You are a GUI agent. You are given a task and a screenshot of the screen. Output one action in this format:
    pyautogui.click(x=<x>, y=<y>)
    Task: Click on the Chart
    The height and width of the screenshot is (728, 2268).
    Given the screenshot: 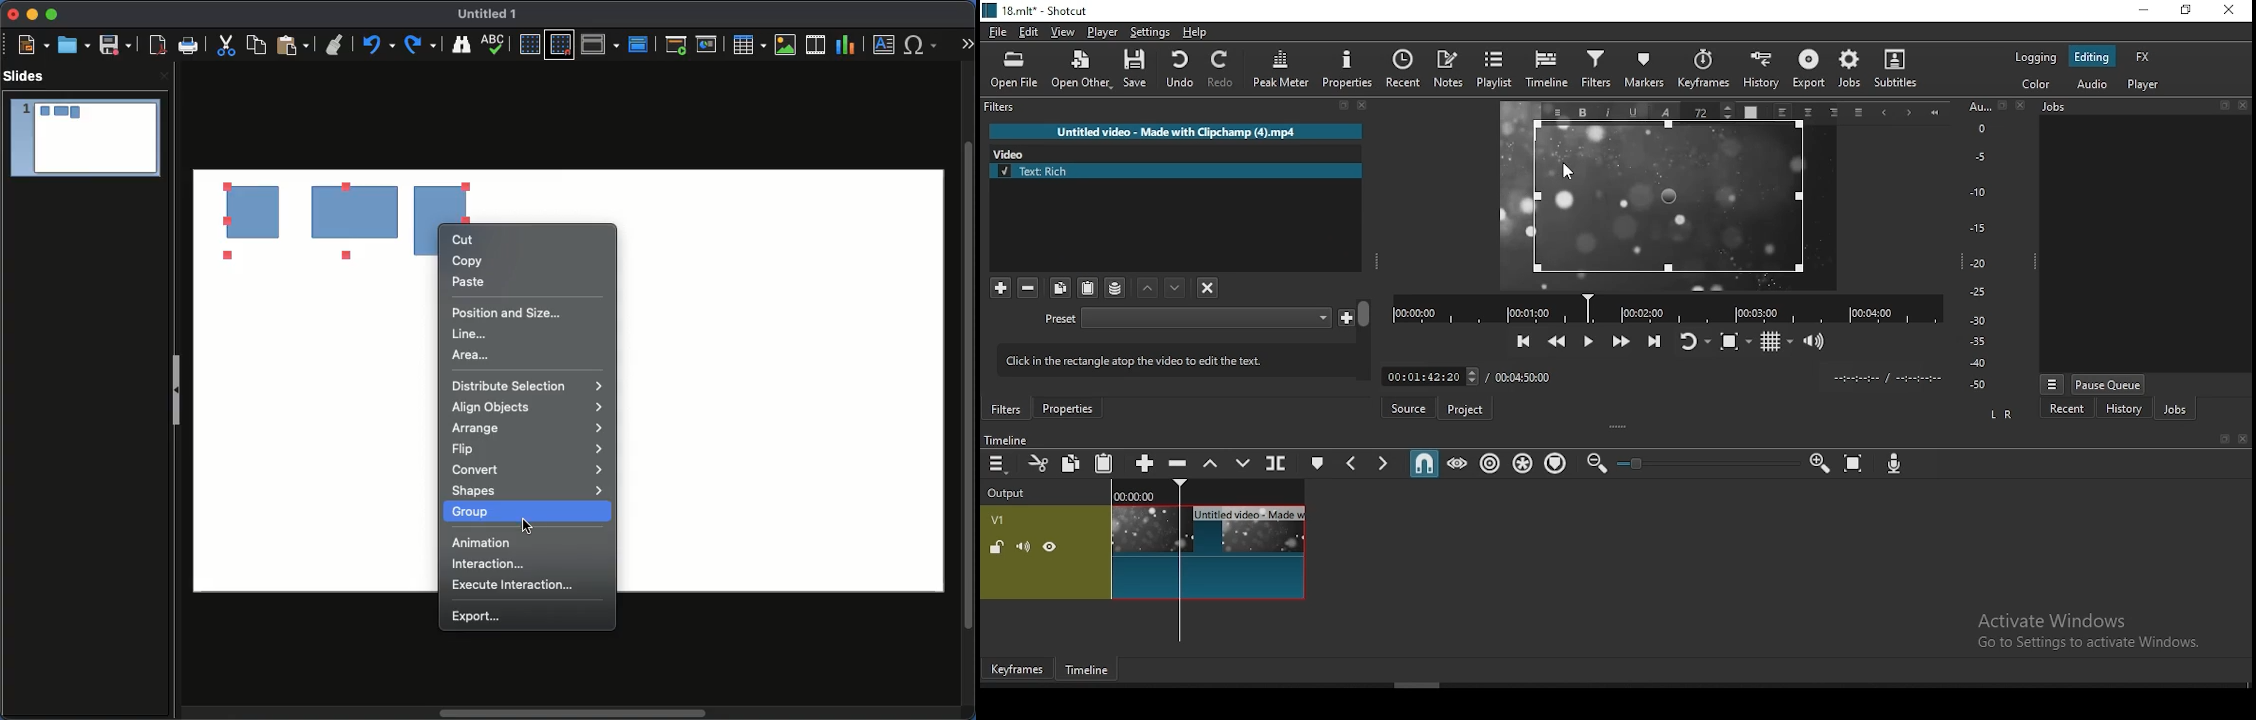 What is the action you would take?
    pyautogui.click(x=847, y=46)
    